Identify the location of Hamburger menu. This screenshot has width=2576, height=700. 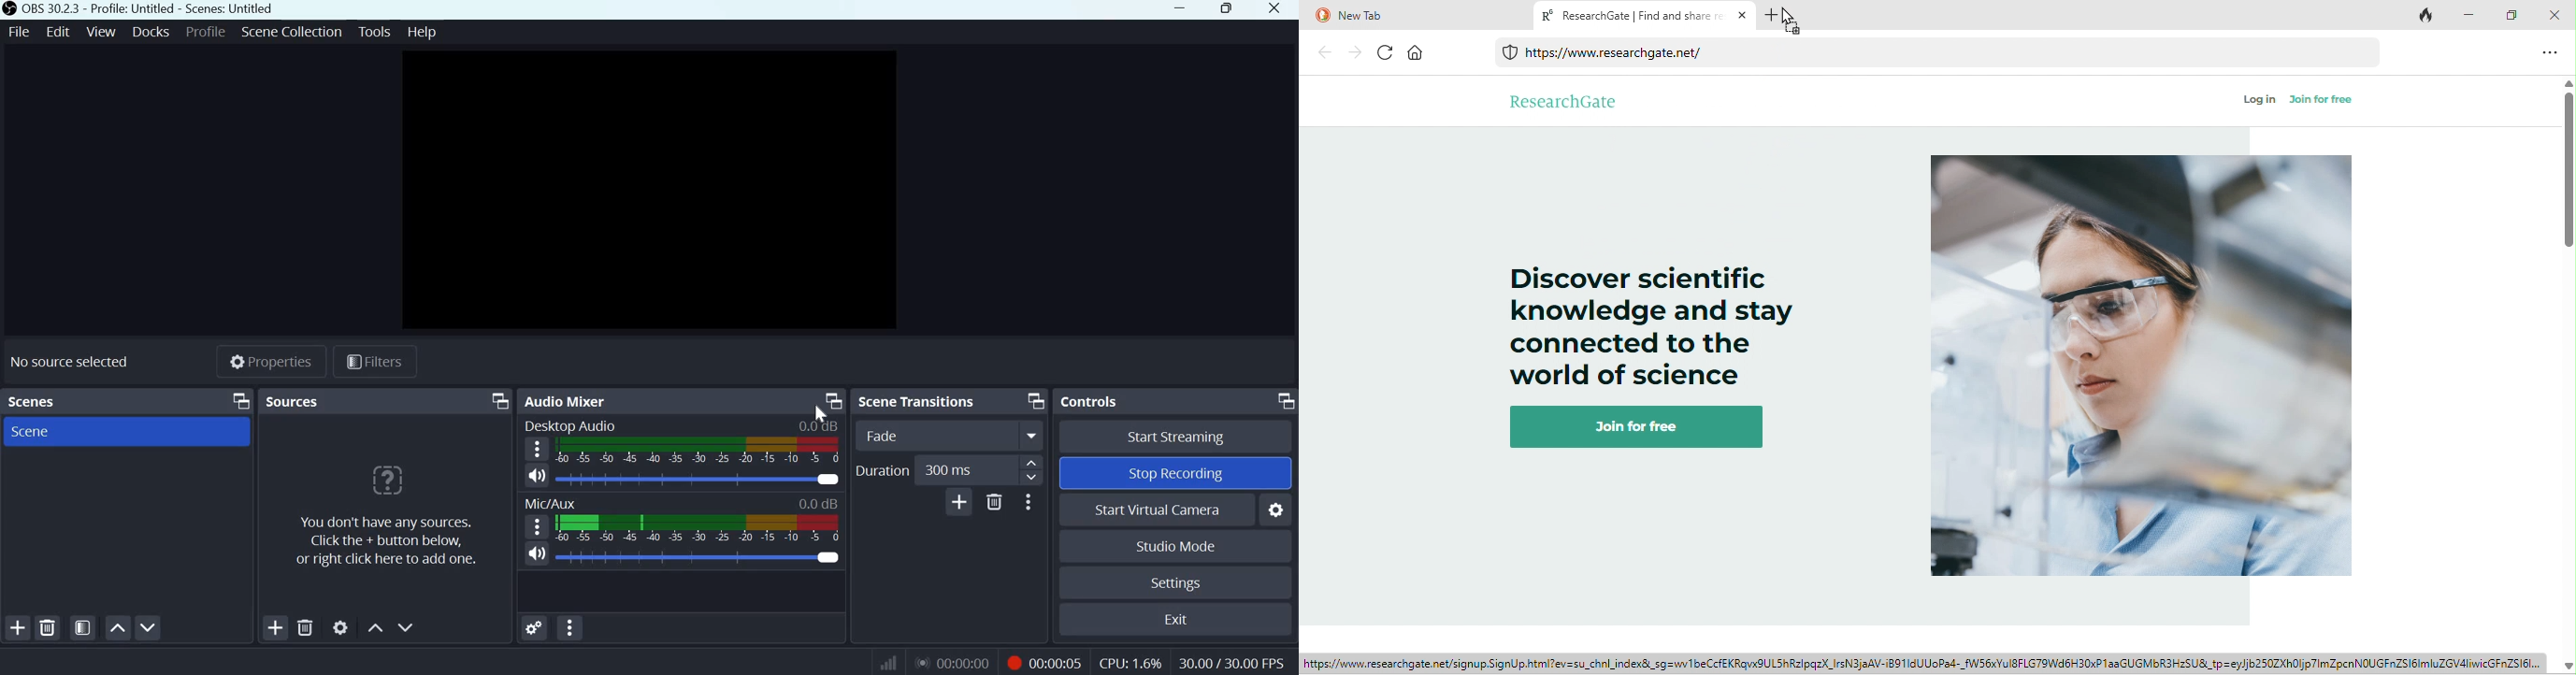
(537, 449).